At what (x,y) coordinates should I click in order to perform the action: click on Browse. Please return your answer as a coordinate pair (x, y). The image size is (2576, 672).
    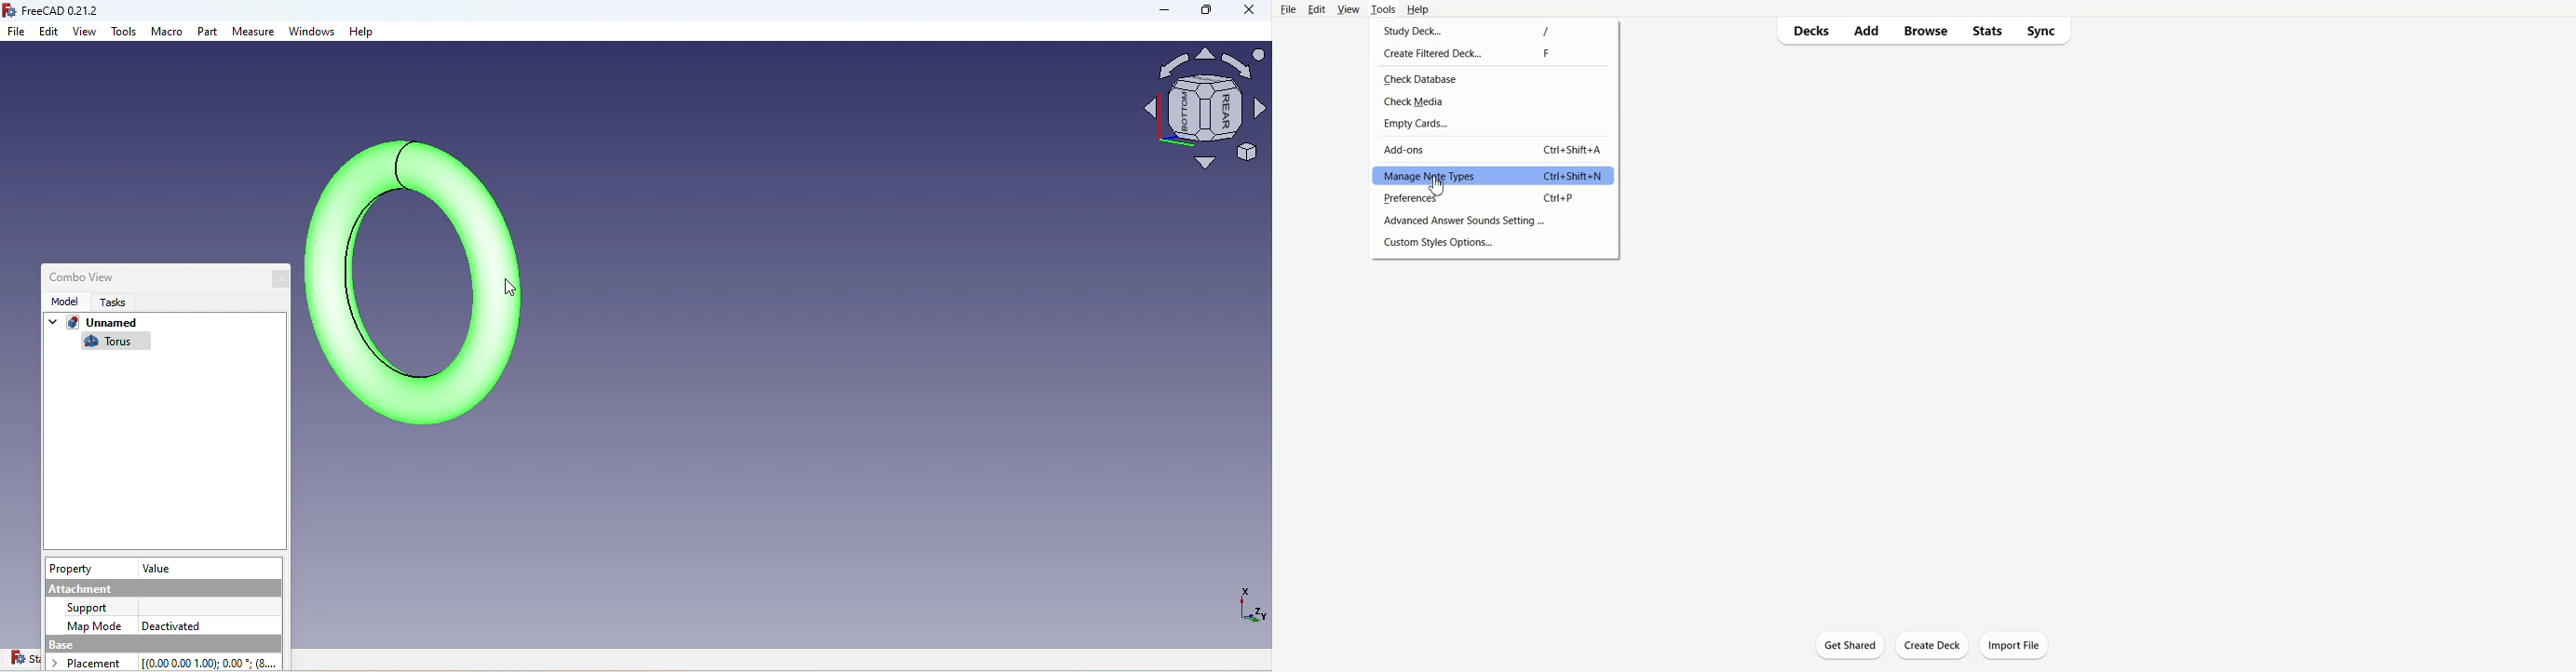
    Looking at the image, I should click on (1926, 31).